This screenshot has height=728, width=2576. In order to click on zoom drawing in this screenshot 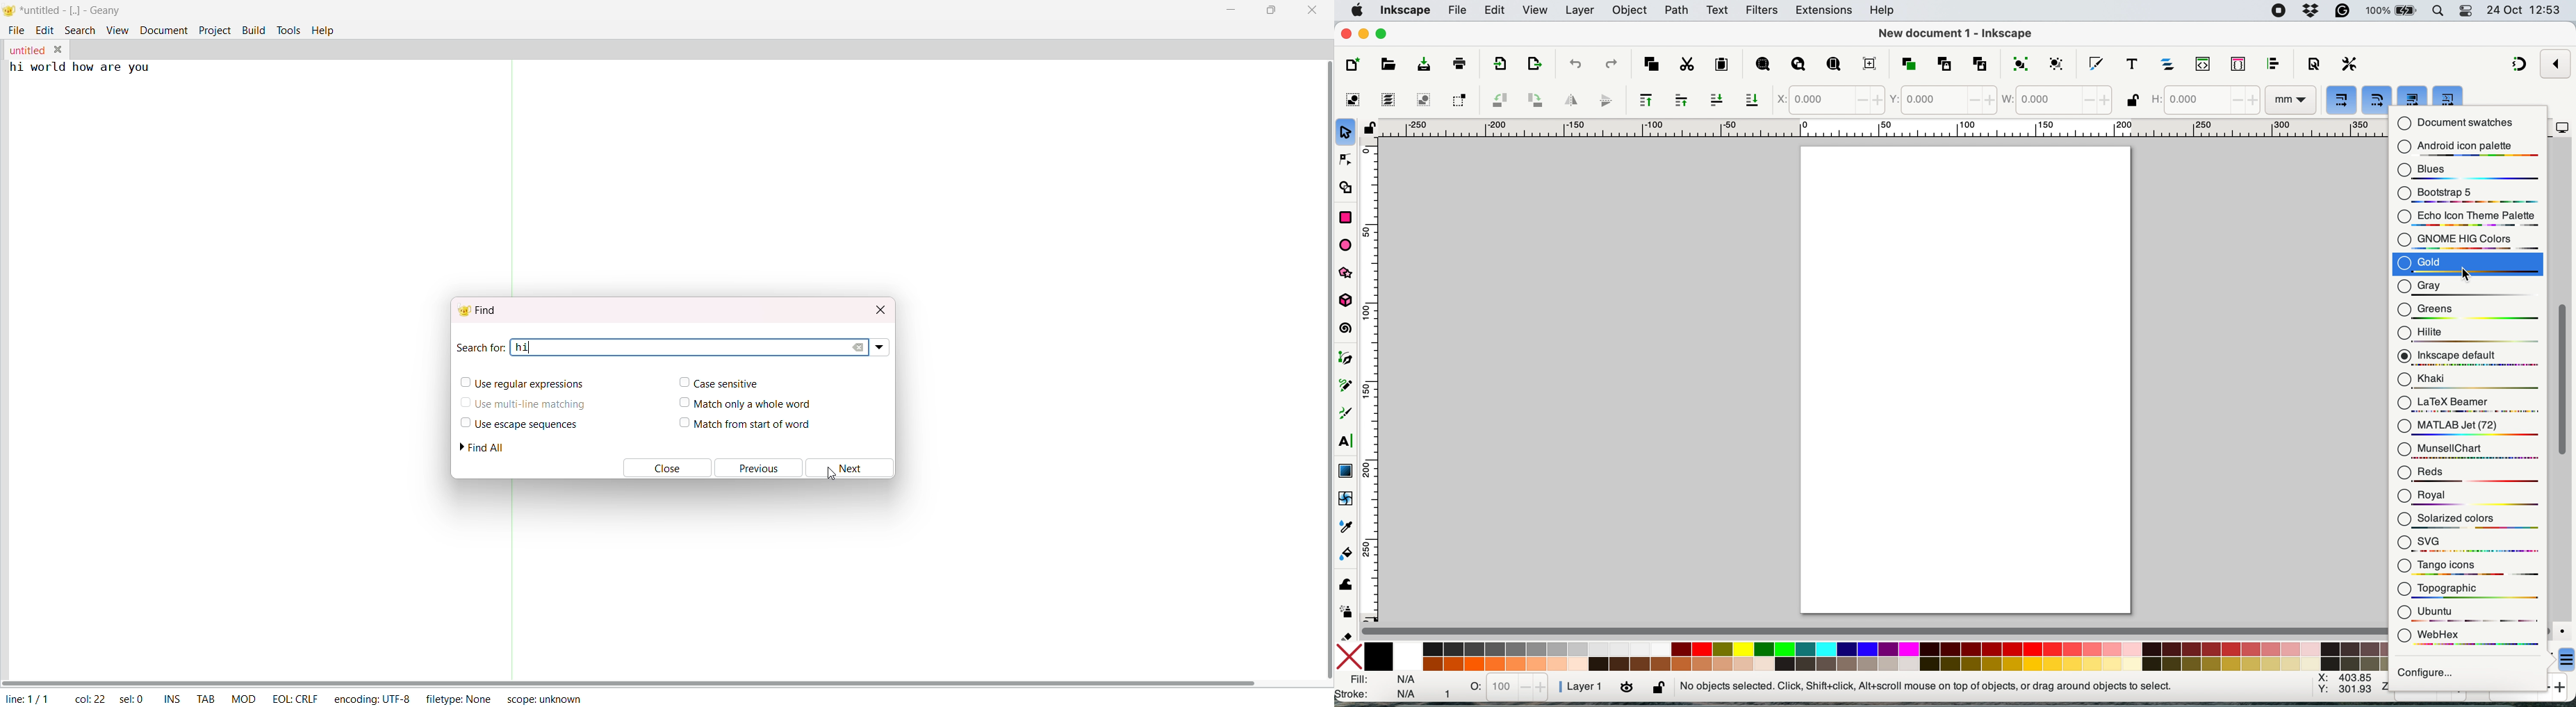, I will do `click(1802, 64)`.